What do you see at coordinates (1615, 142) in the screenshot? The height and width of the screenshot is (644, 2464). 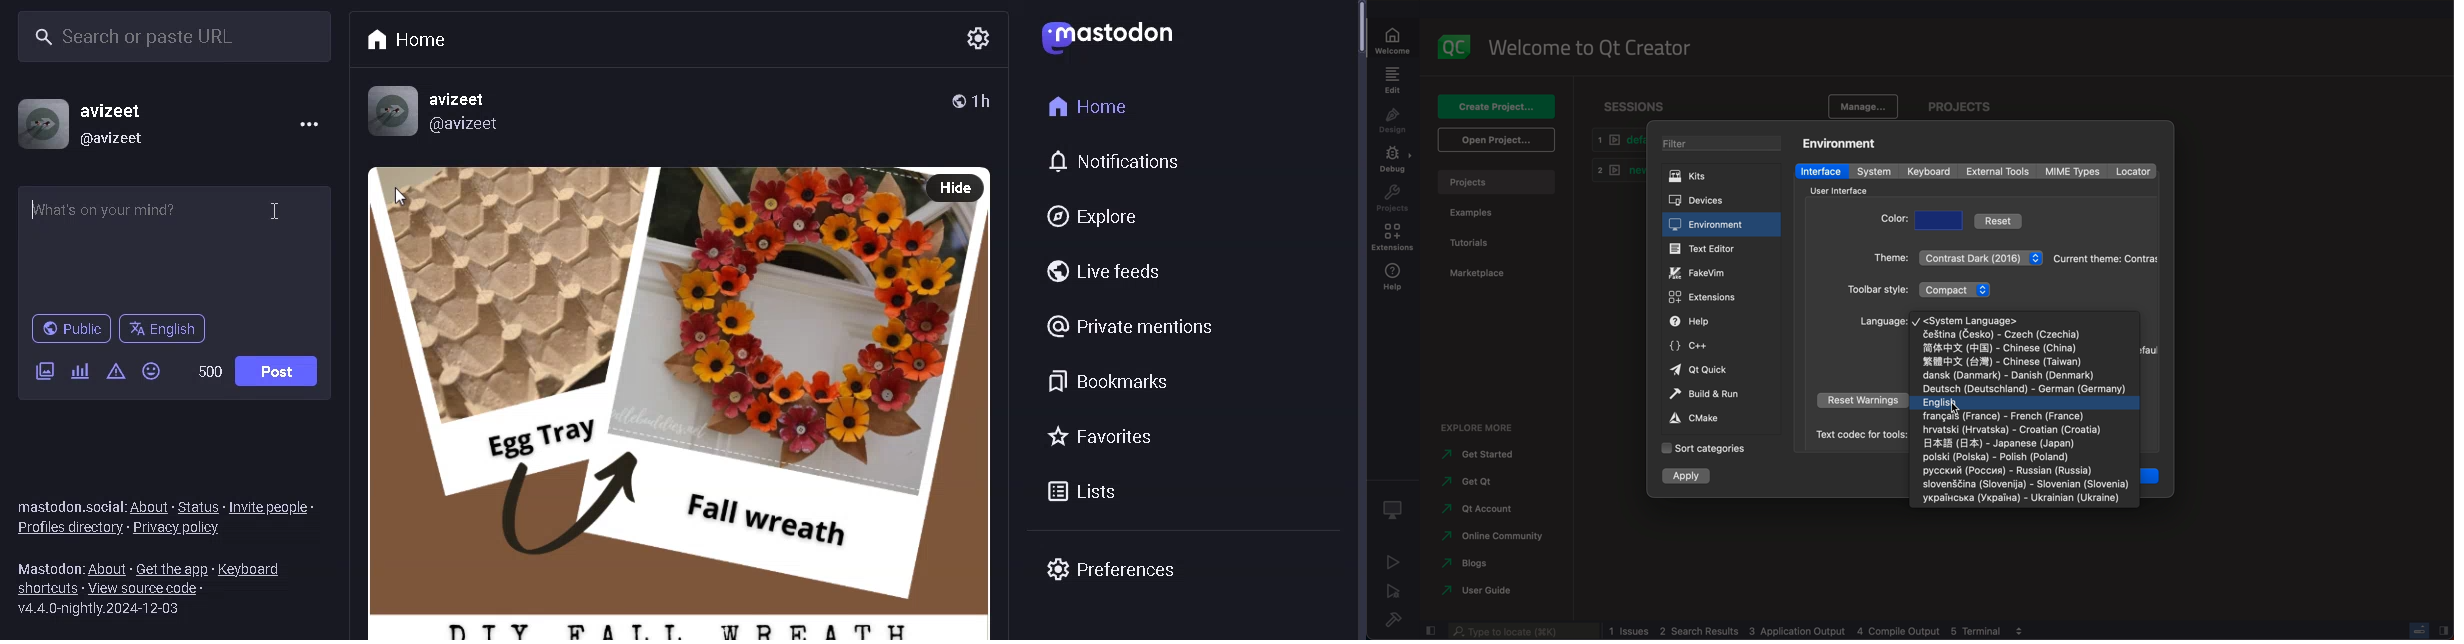 I see `default` at bounding box center [1615, 142].